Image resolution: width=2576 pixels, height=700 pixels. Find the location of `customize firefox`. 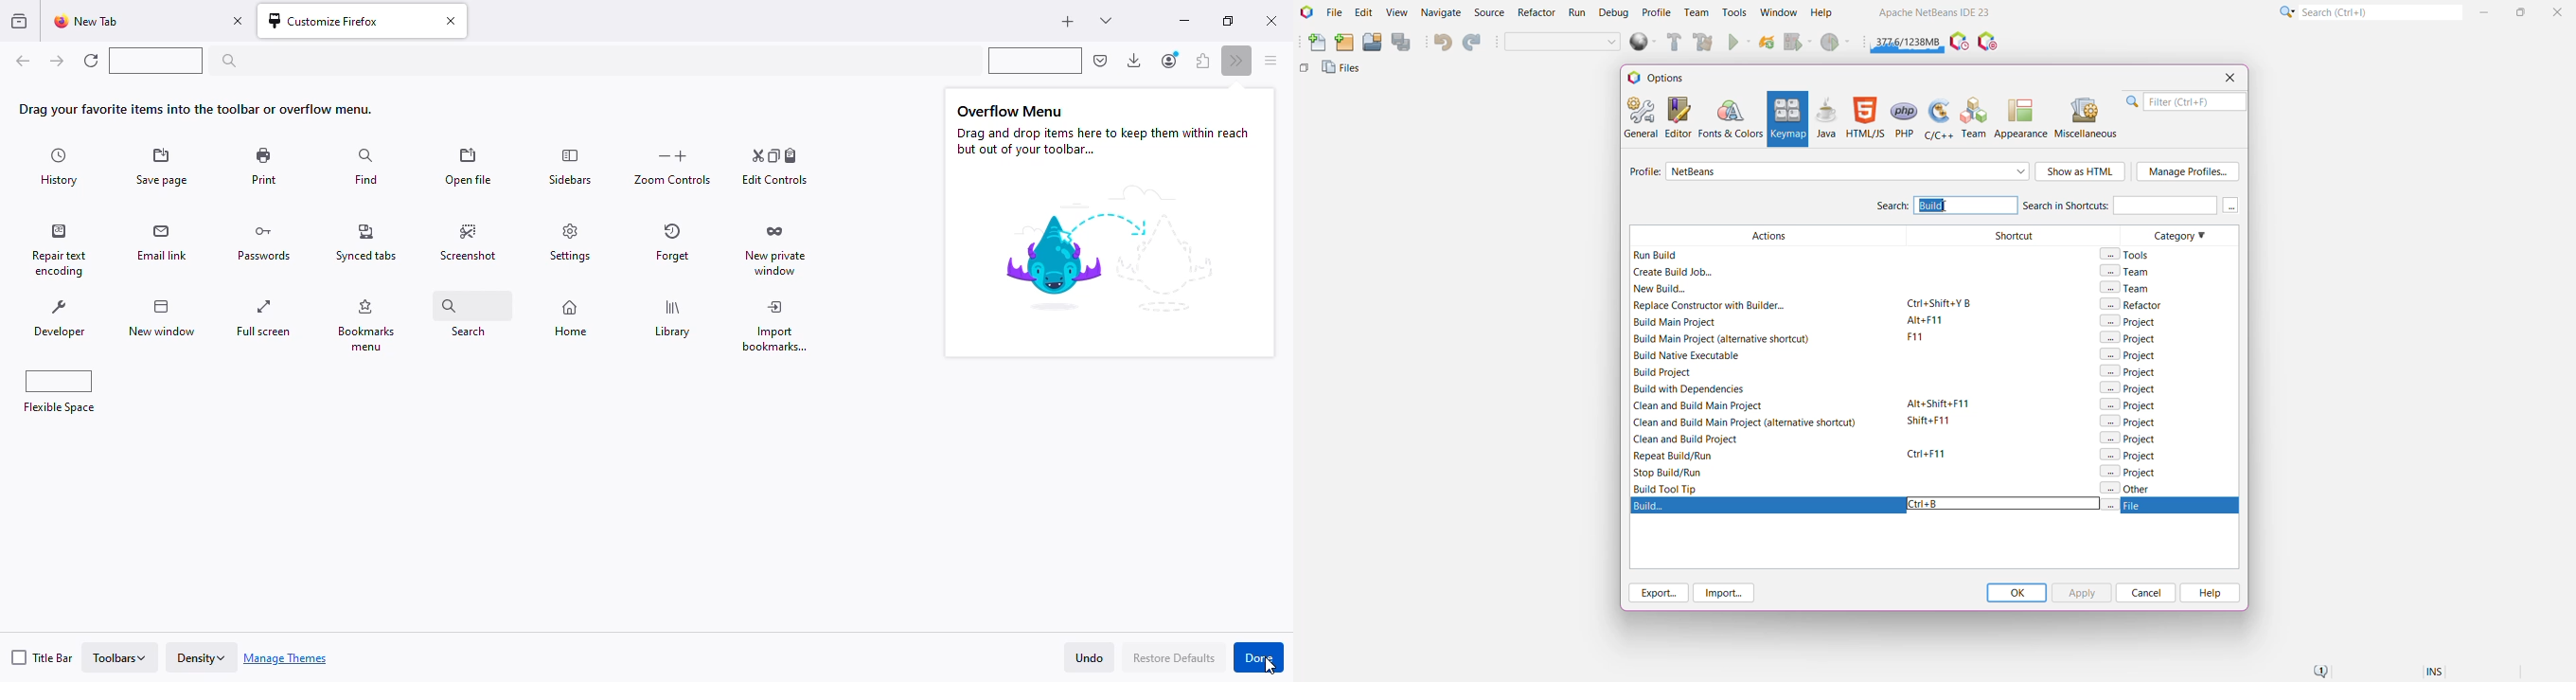

customize firefox is located at coordinates (326, 21).